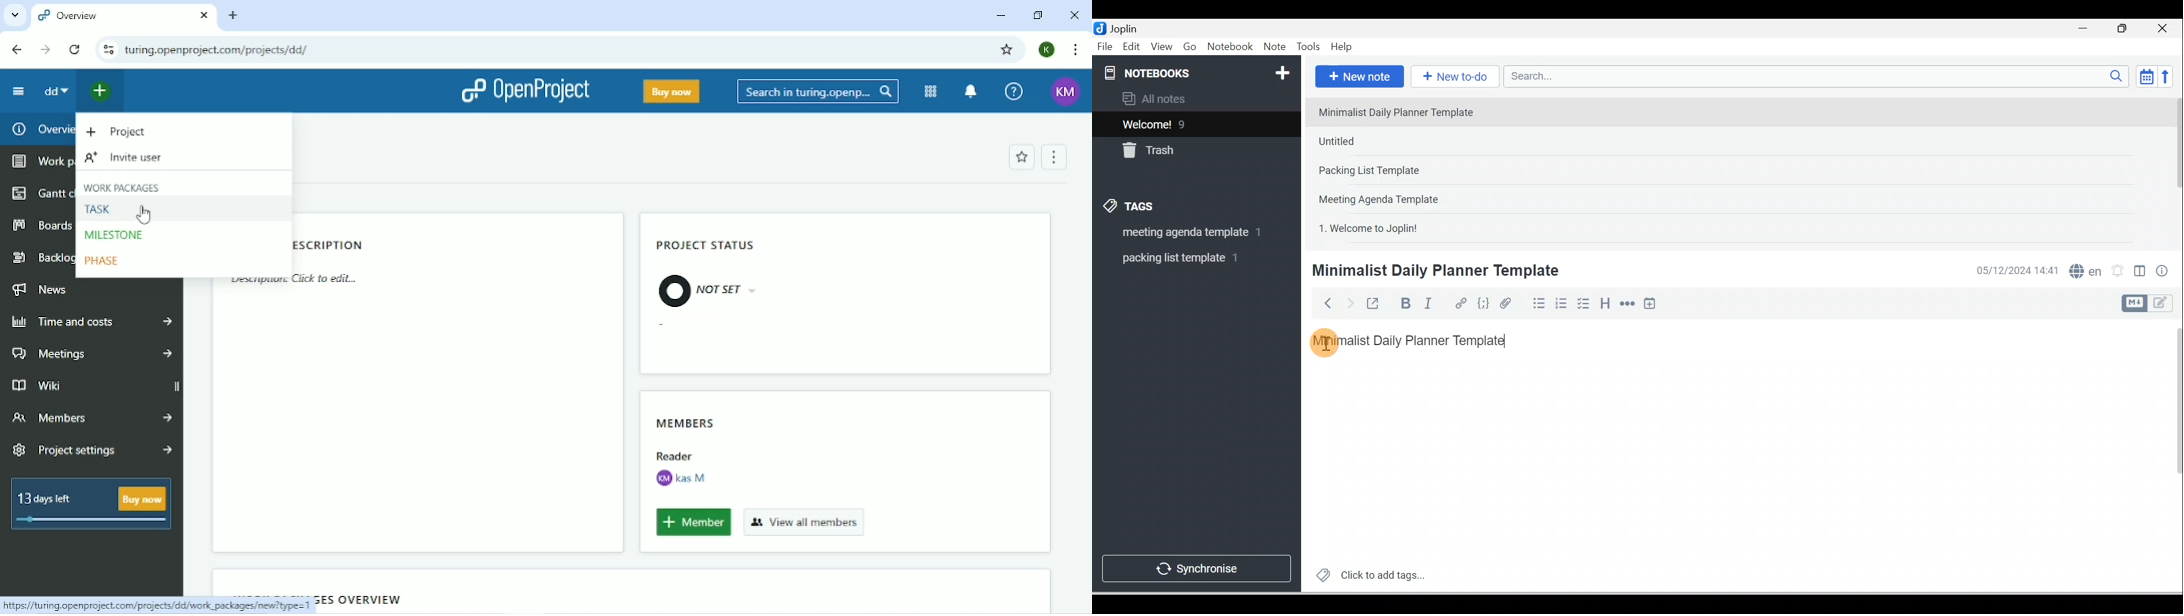 This screenshot has height=616, width=2184. Describe the element at coordinates (2087, 30) in the screenshot. I see `Minimise` at that location.